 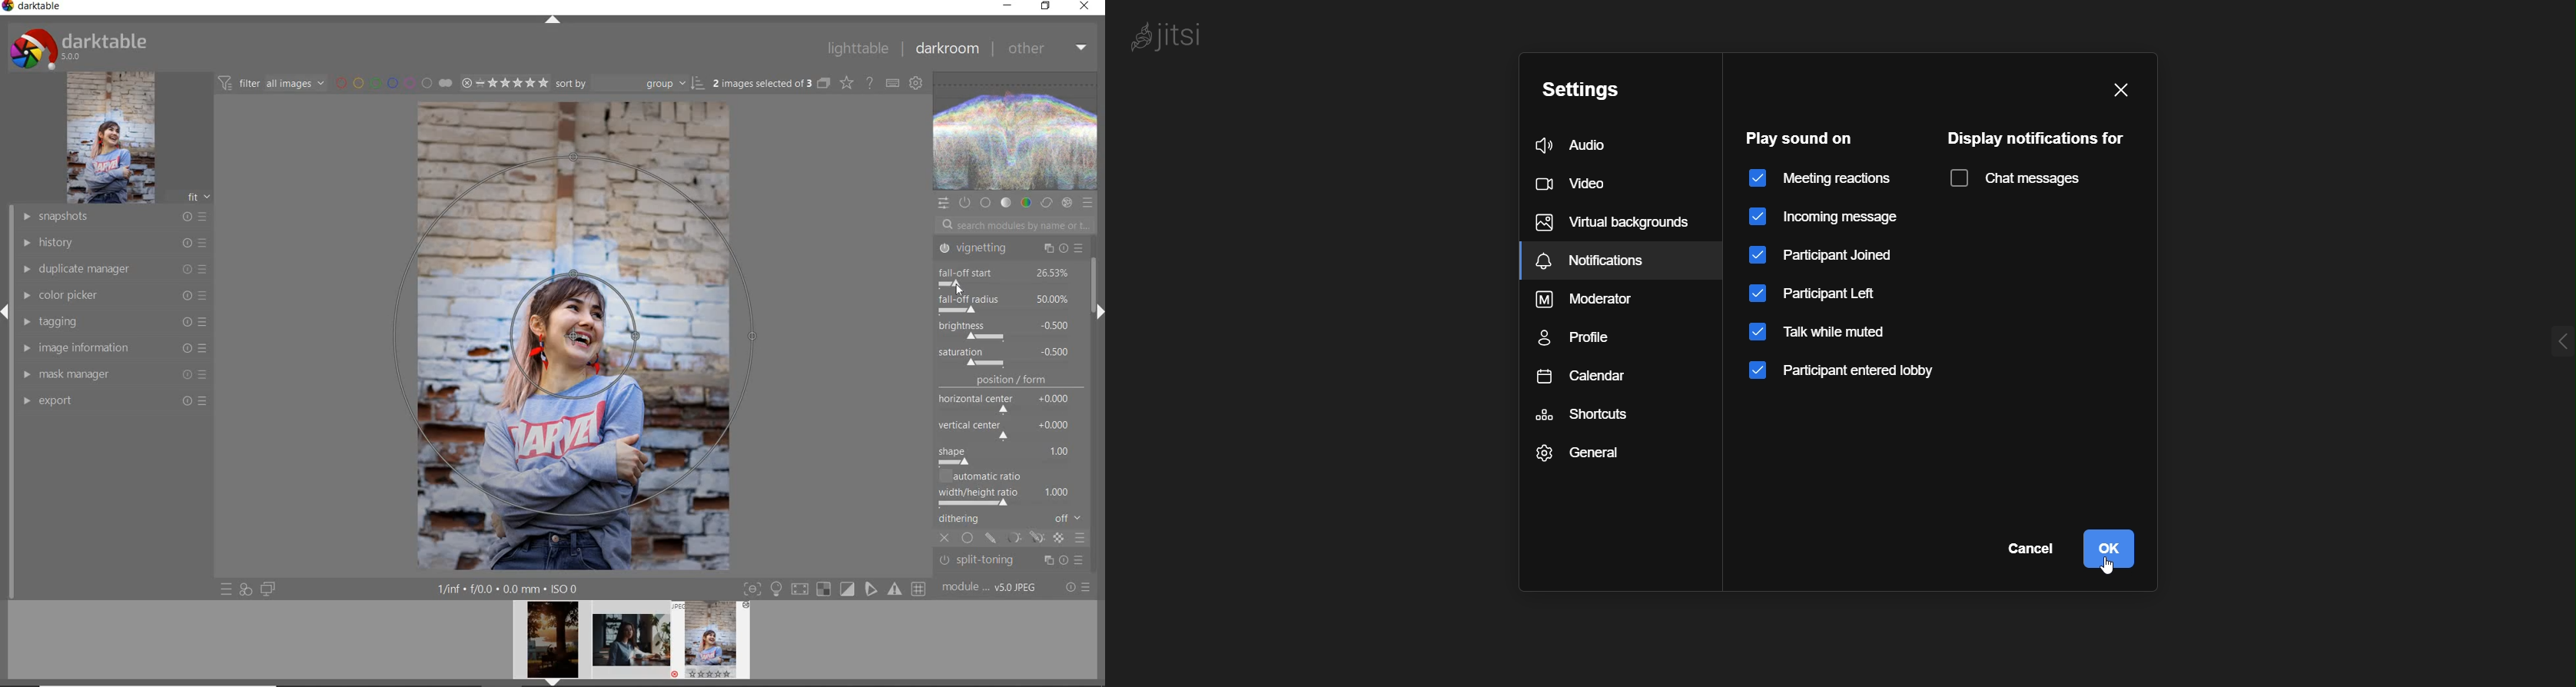 I want to click on DARKROOM, so click(x=947, y=49).